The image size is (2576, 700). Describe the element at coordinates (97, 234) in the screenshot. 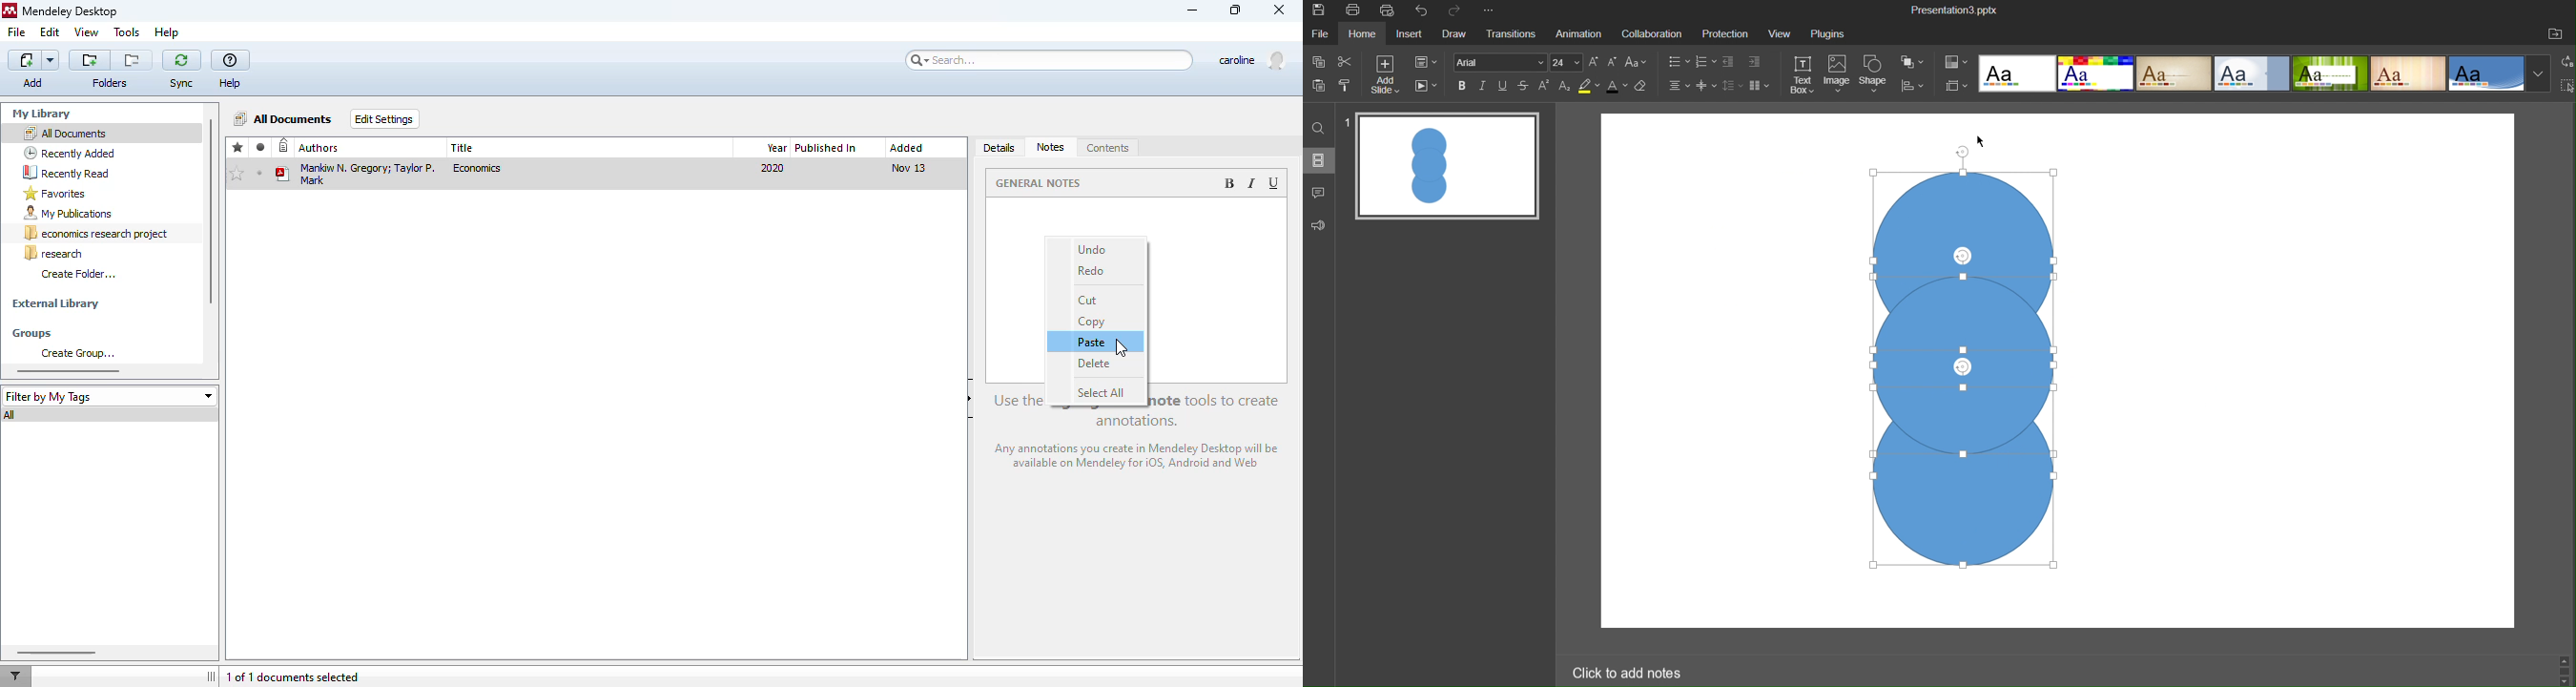

I see `economics research project` at that location.